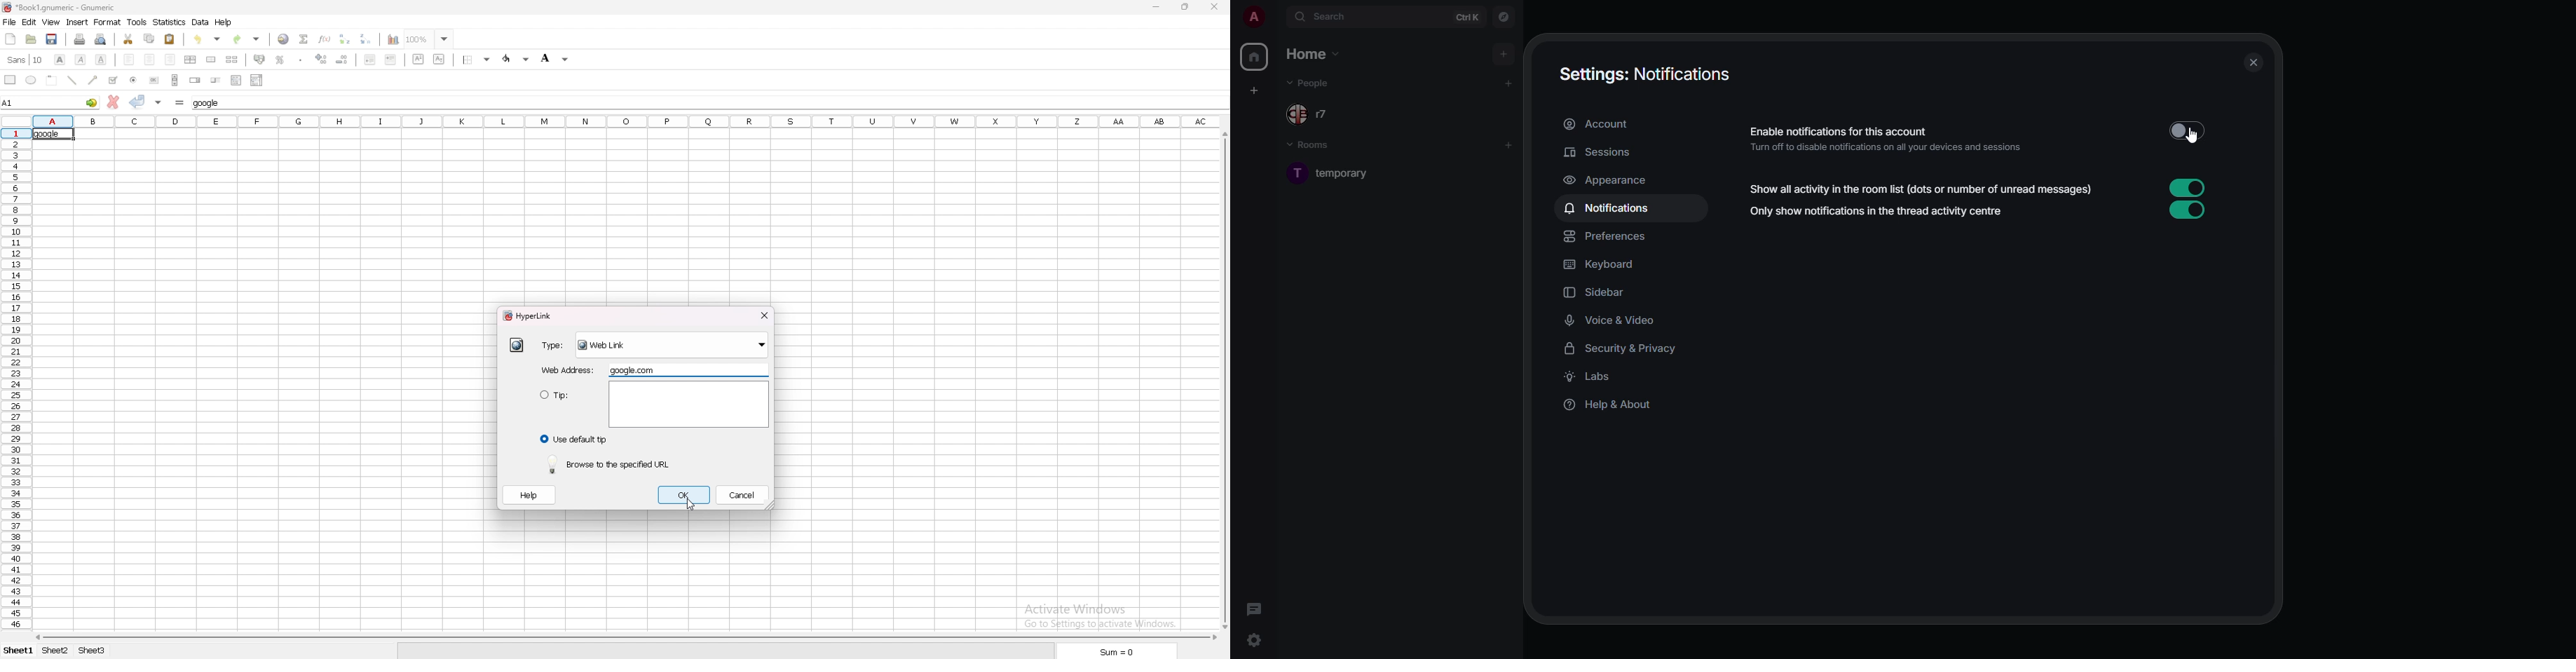 This screenshot has height=672, width=2576. I want to click on file name, so click(103, 9).